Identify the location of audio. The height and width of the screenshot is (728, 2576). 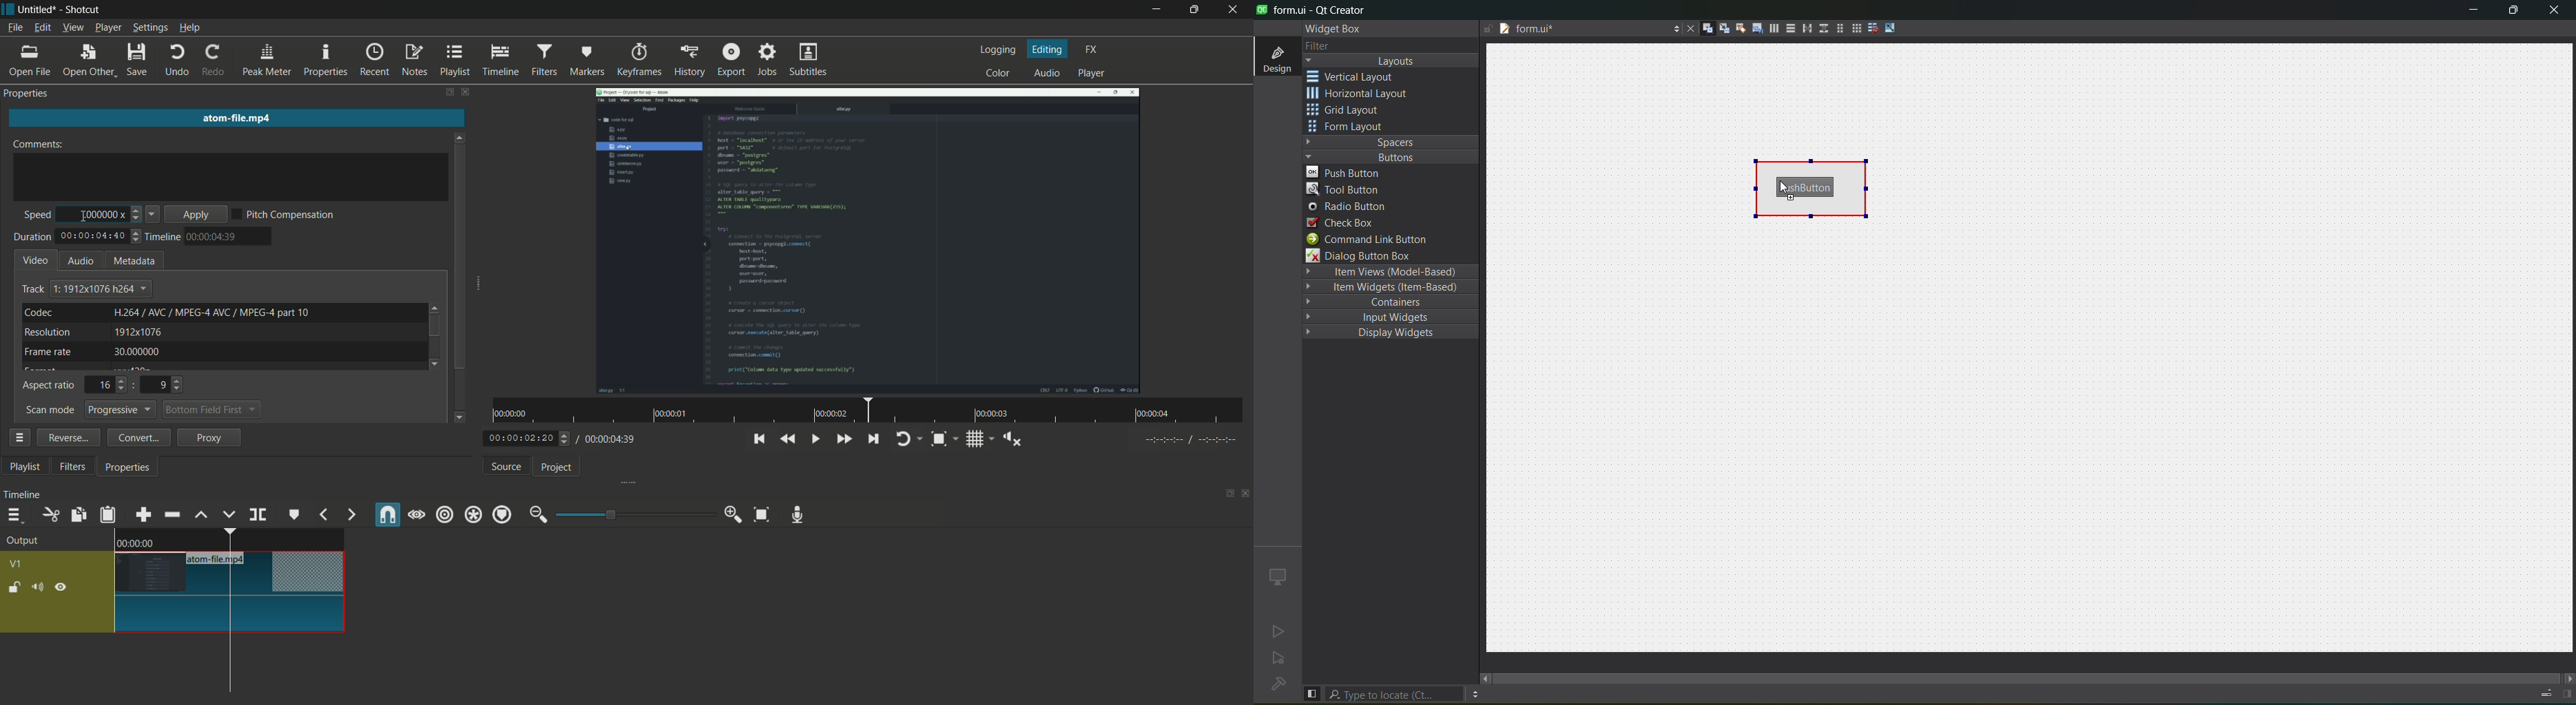
(80, 261).